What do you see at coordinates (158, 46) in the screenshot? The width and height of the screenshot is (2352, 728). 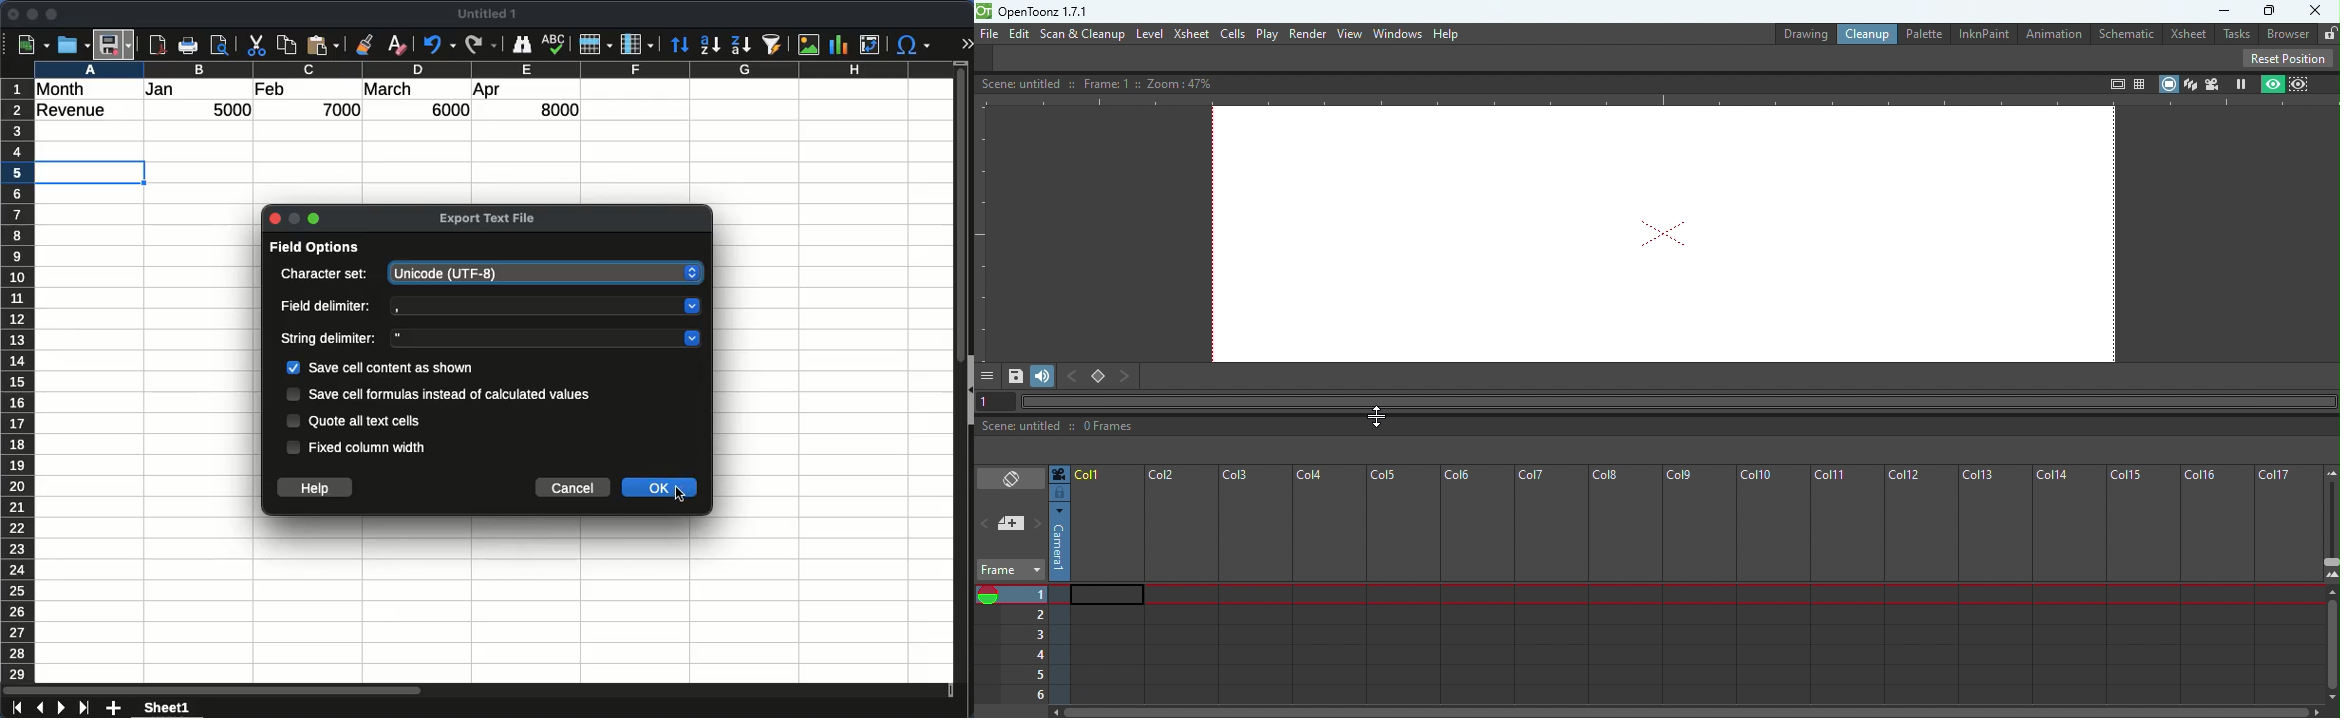 I see `pdf reader` at bounding box center [158, 46].